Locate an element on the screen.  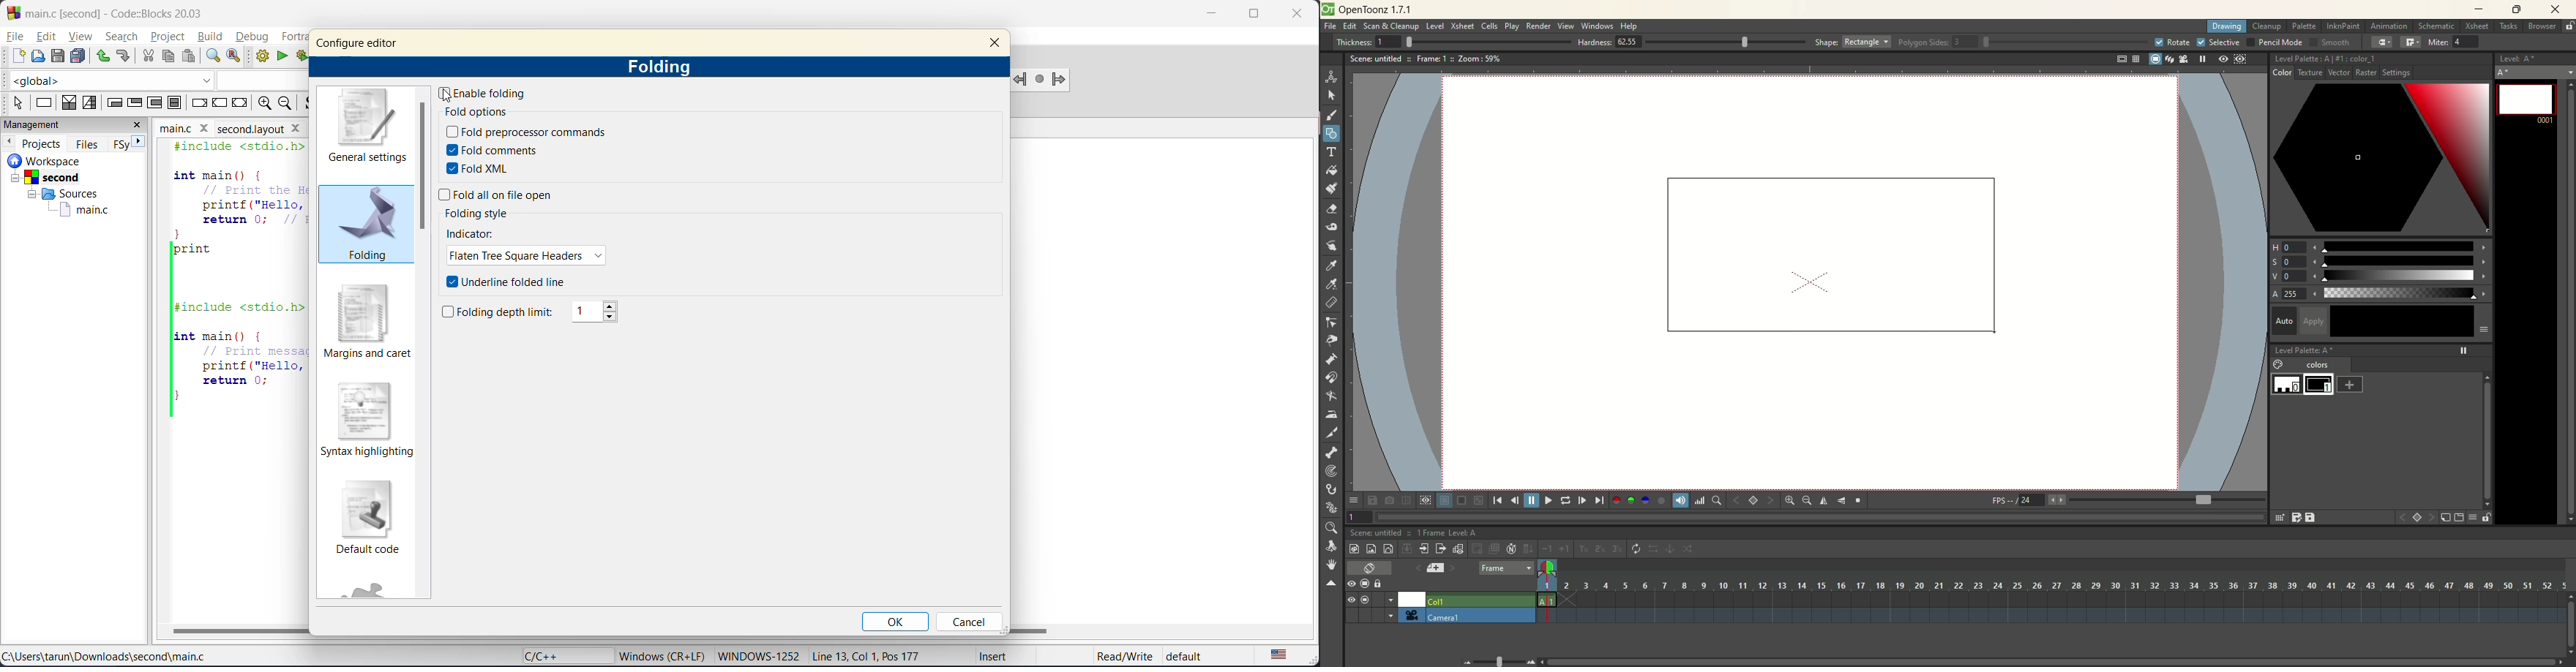
playback frame rate is located at coordinates (2031, 502).